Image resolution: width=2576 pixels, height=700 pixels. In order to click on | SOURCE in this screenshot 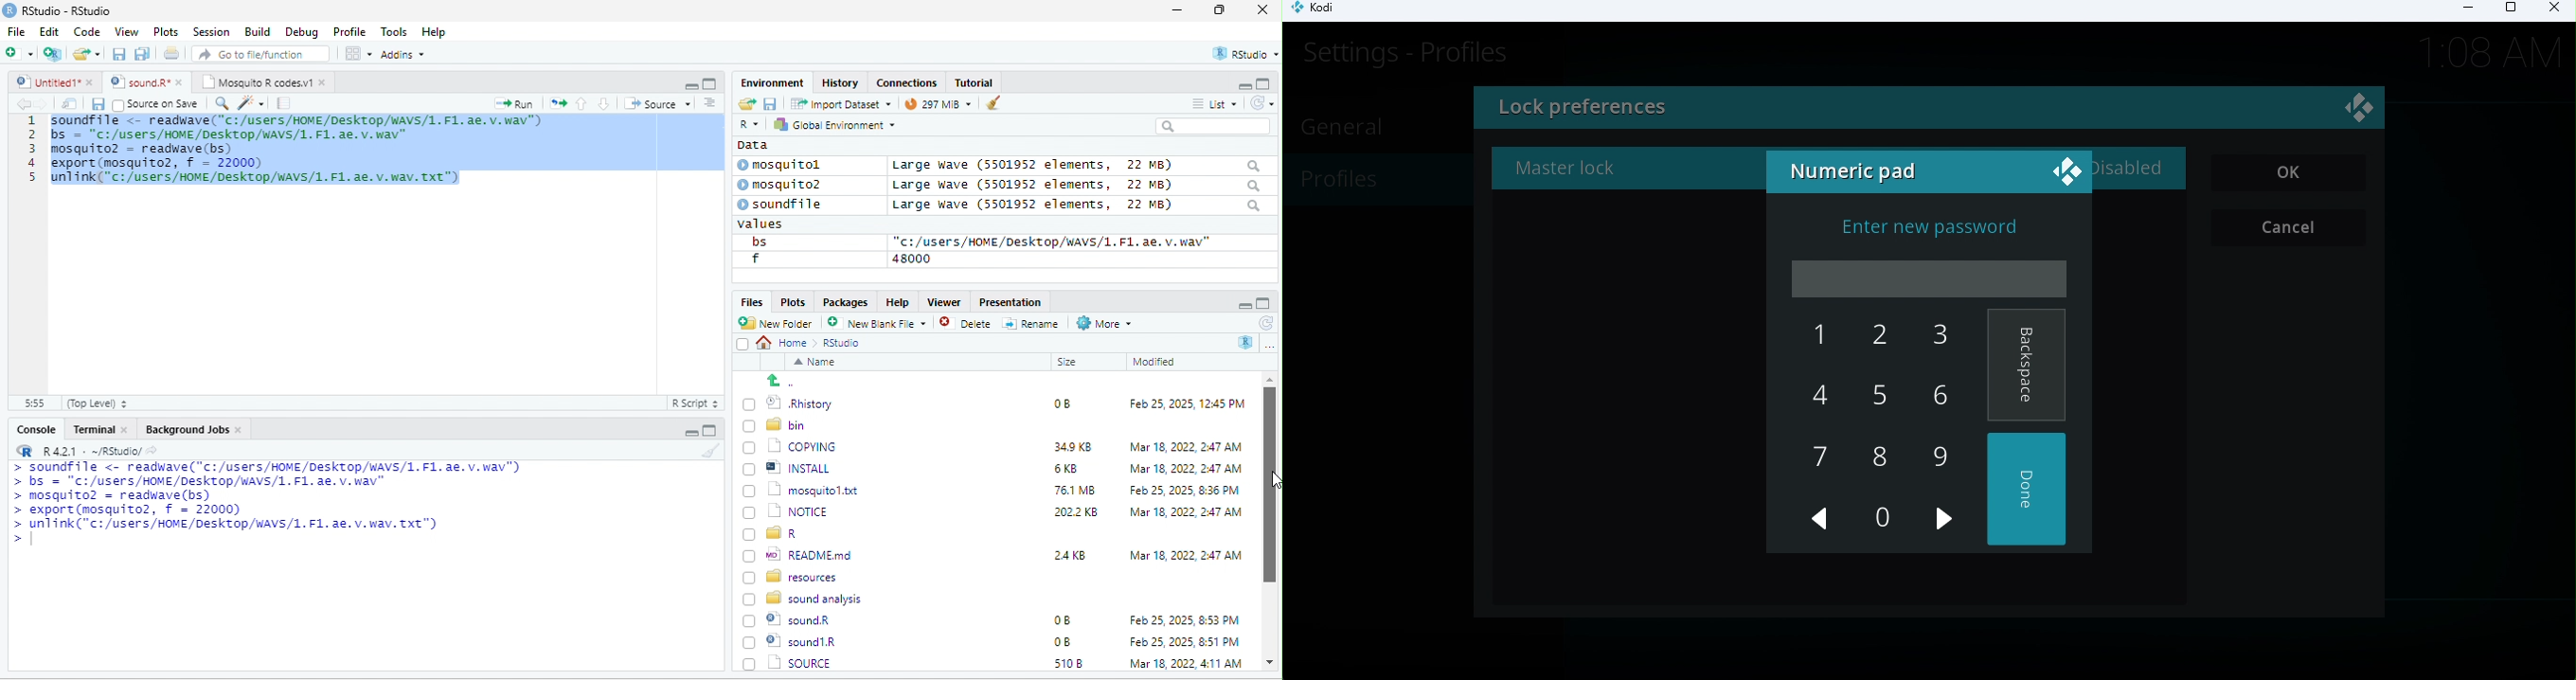, I will do `click(799, 641)`.